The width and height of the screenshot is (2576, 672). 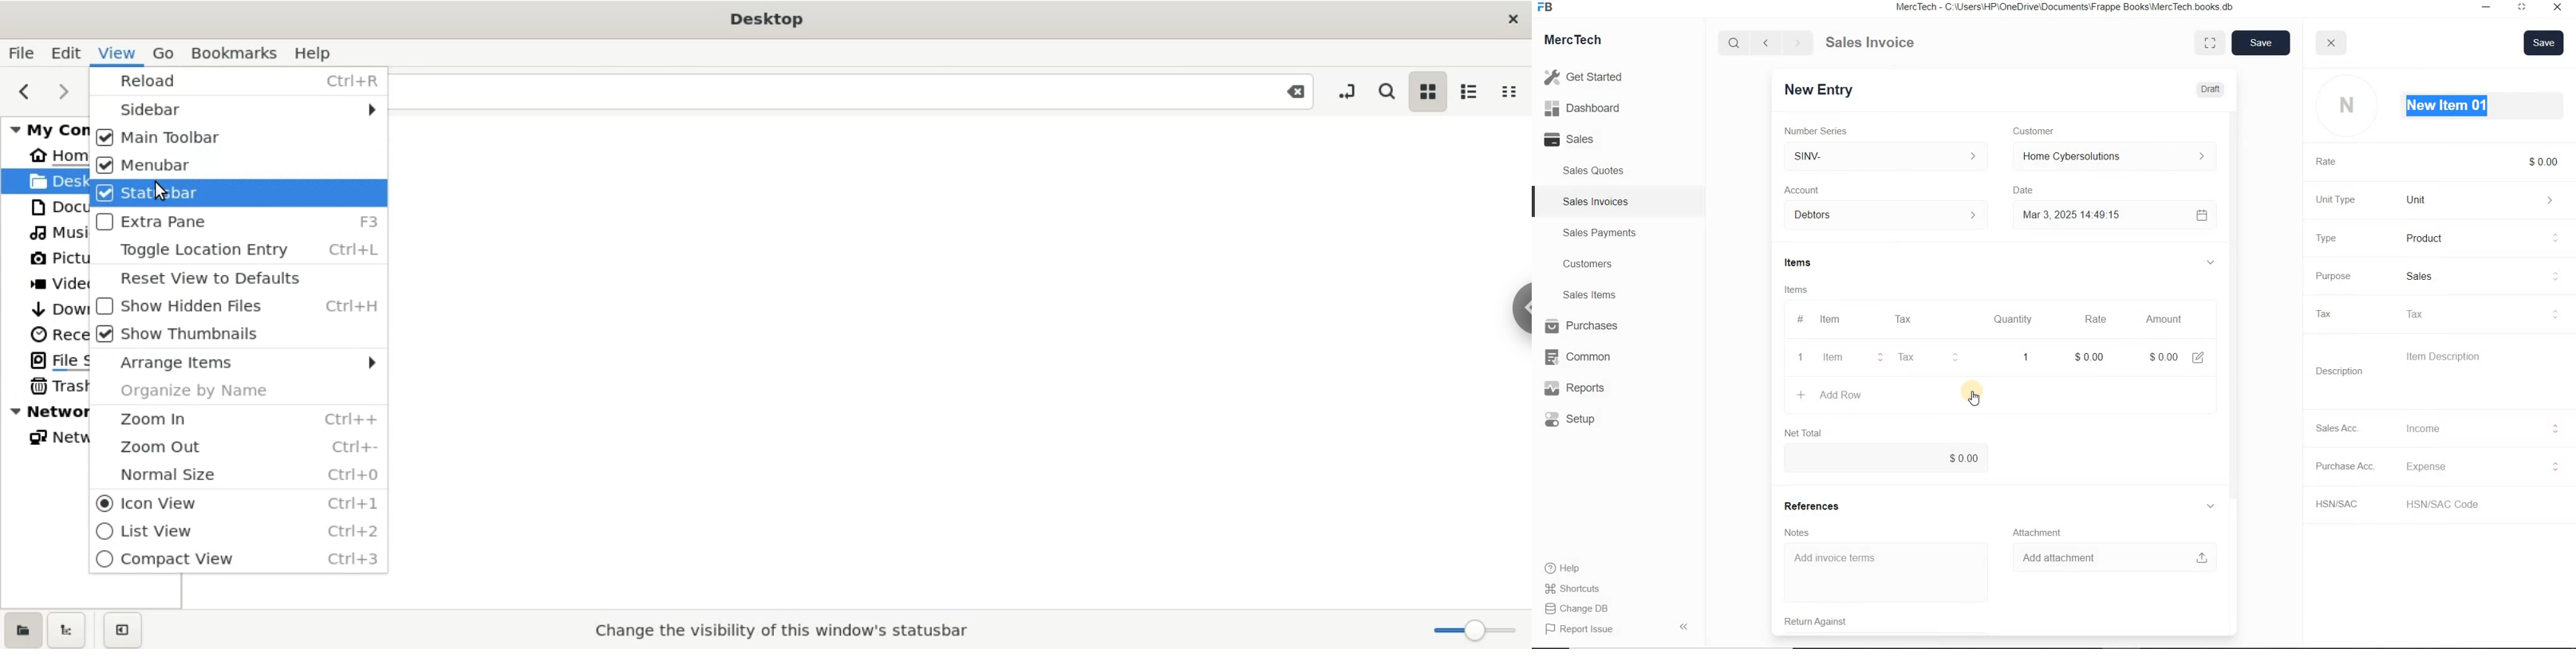 I want to click on cursor, so click(x=1971, y=398).